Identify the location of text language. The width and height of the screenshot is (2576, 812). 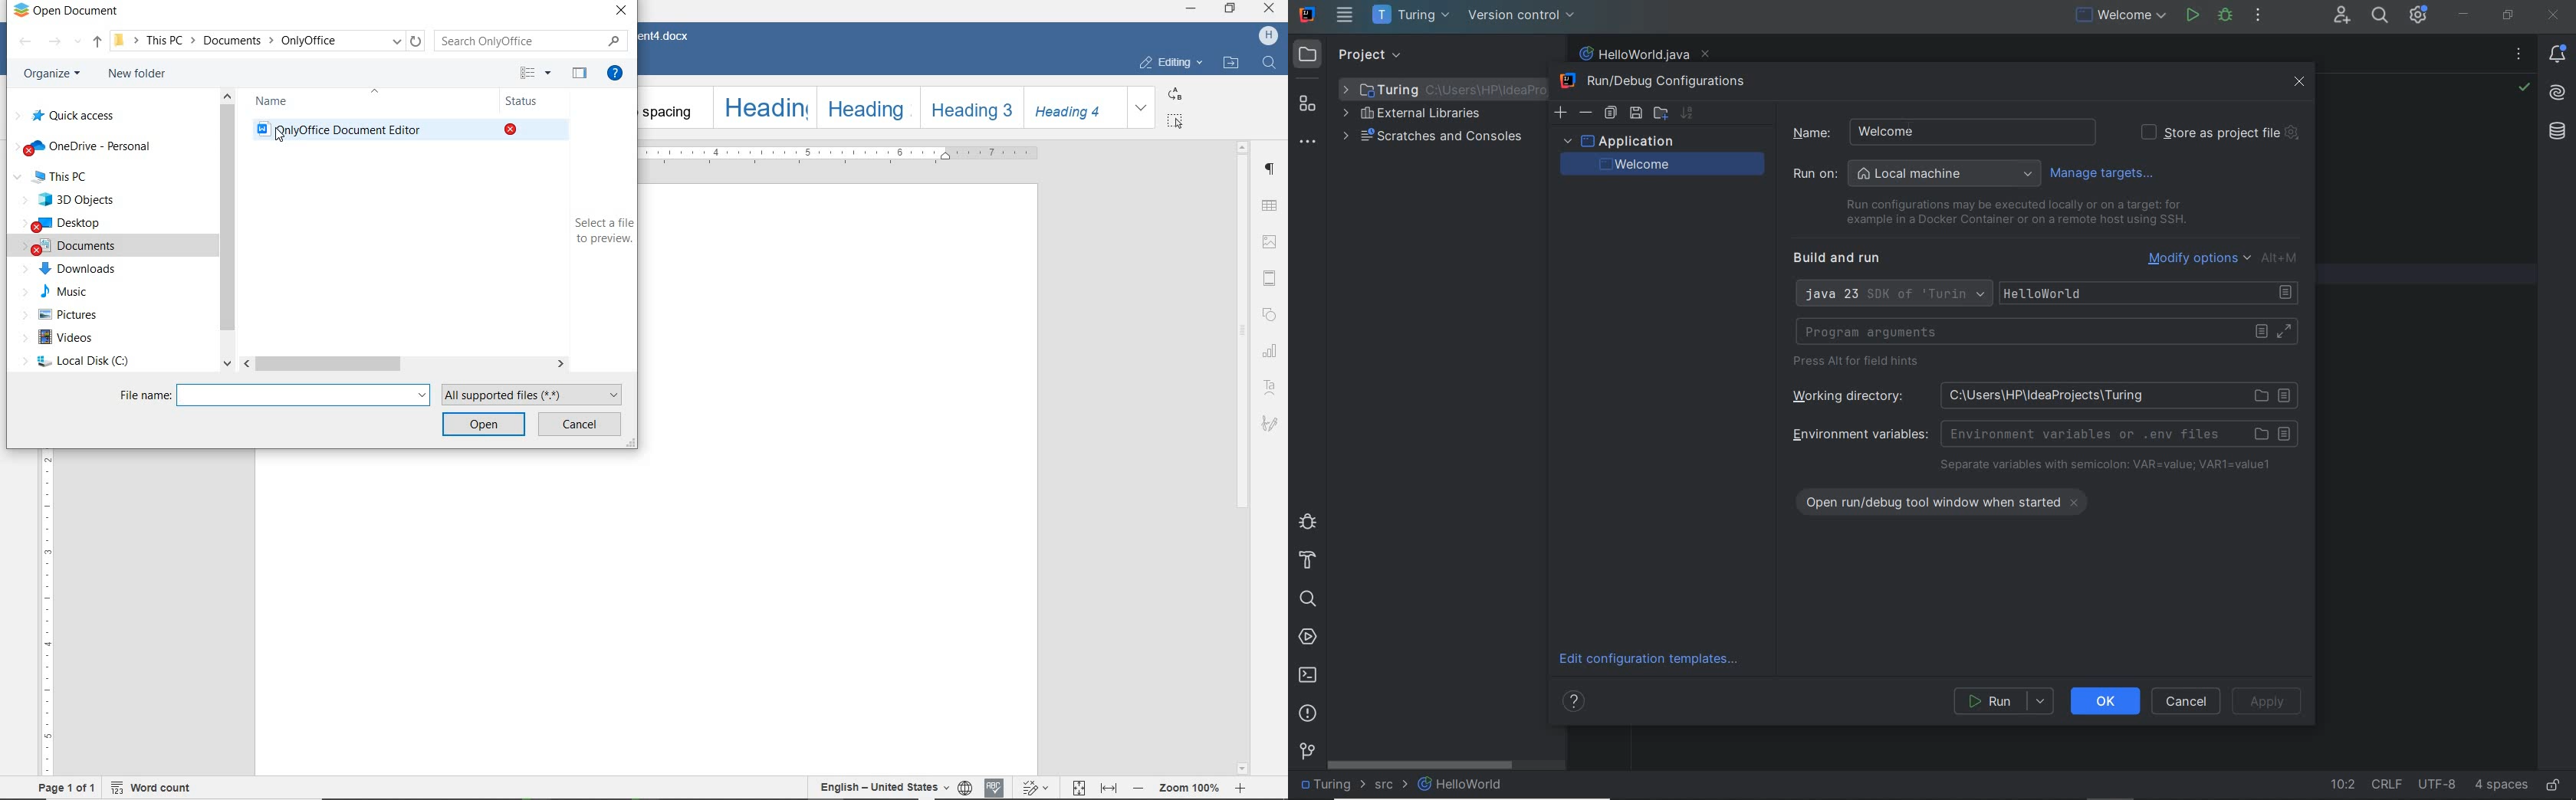
(882, 789).